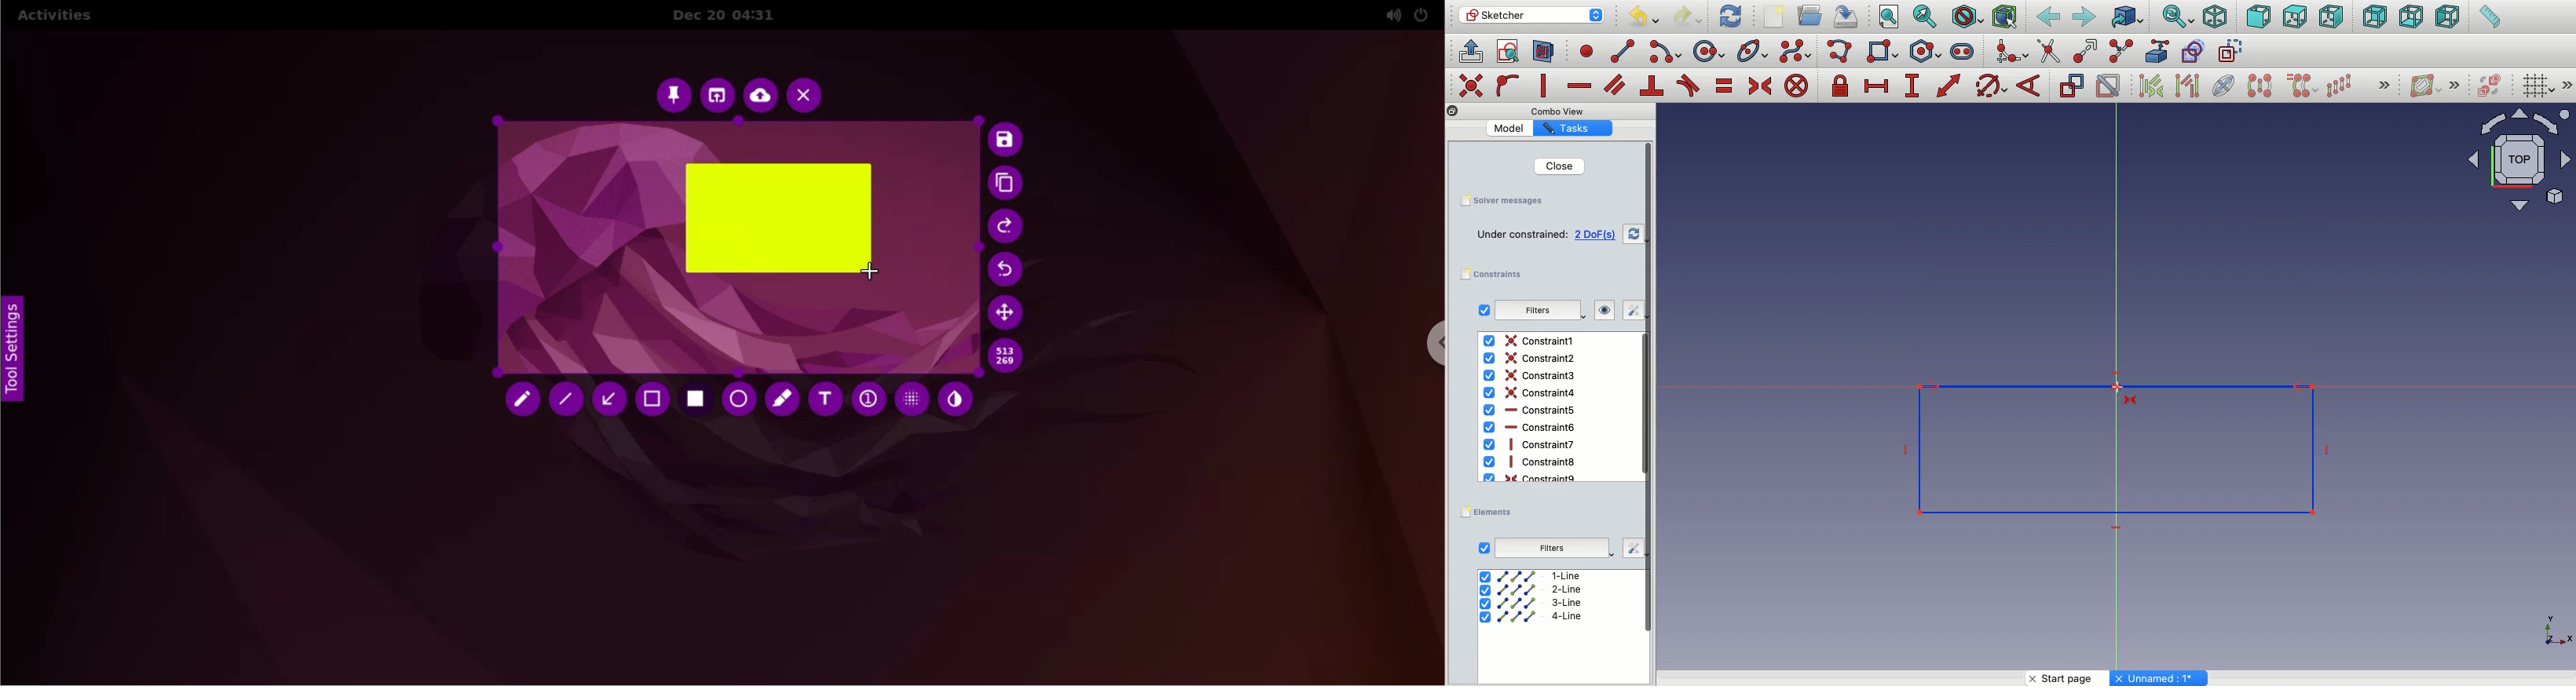 Image resolution: width=2576 pixels, height=700 pixels. Describe the element at coordinates (1599, 235) in the screenshot. I see `4 DoFs` at that location.